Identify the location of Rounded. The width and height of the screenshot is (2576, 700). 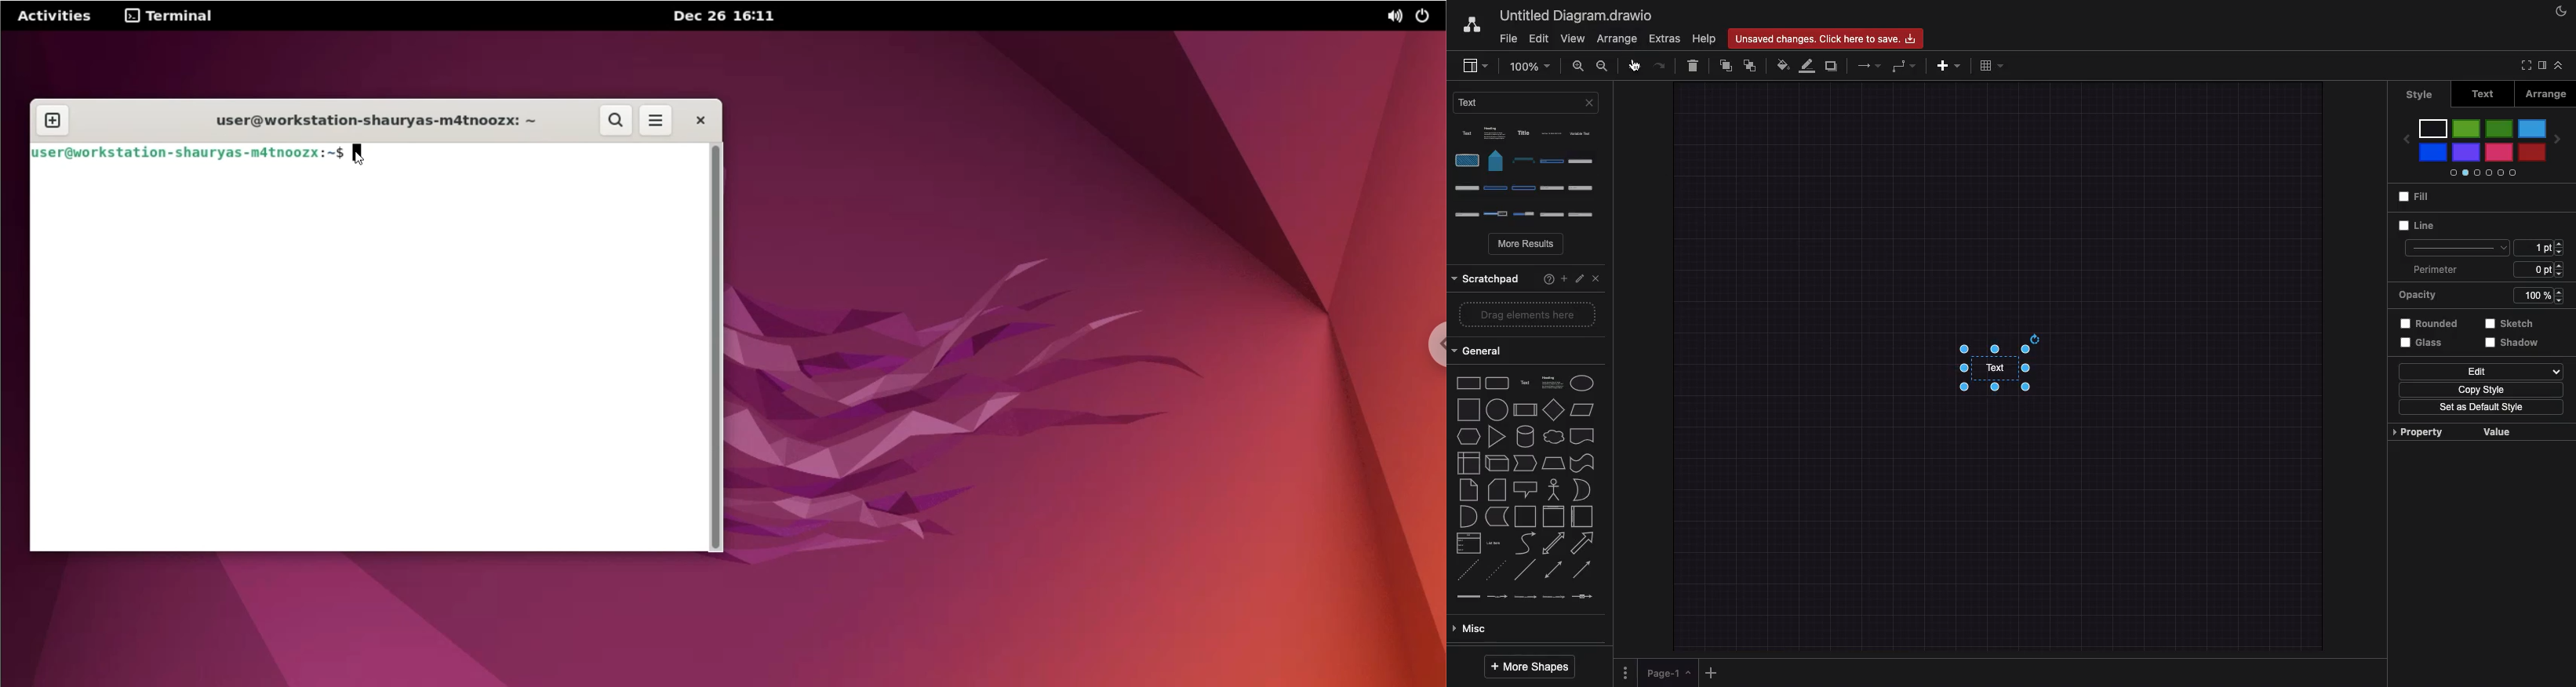
(2425, 322).